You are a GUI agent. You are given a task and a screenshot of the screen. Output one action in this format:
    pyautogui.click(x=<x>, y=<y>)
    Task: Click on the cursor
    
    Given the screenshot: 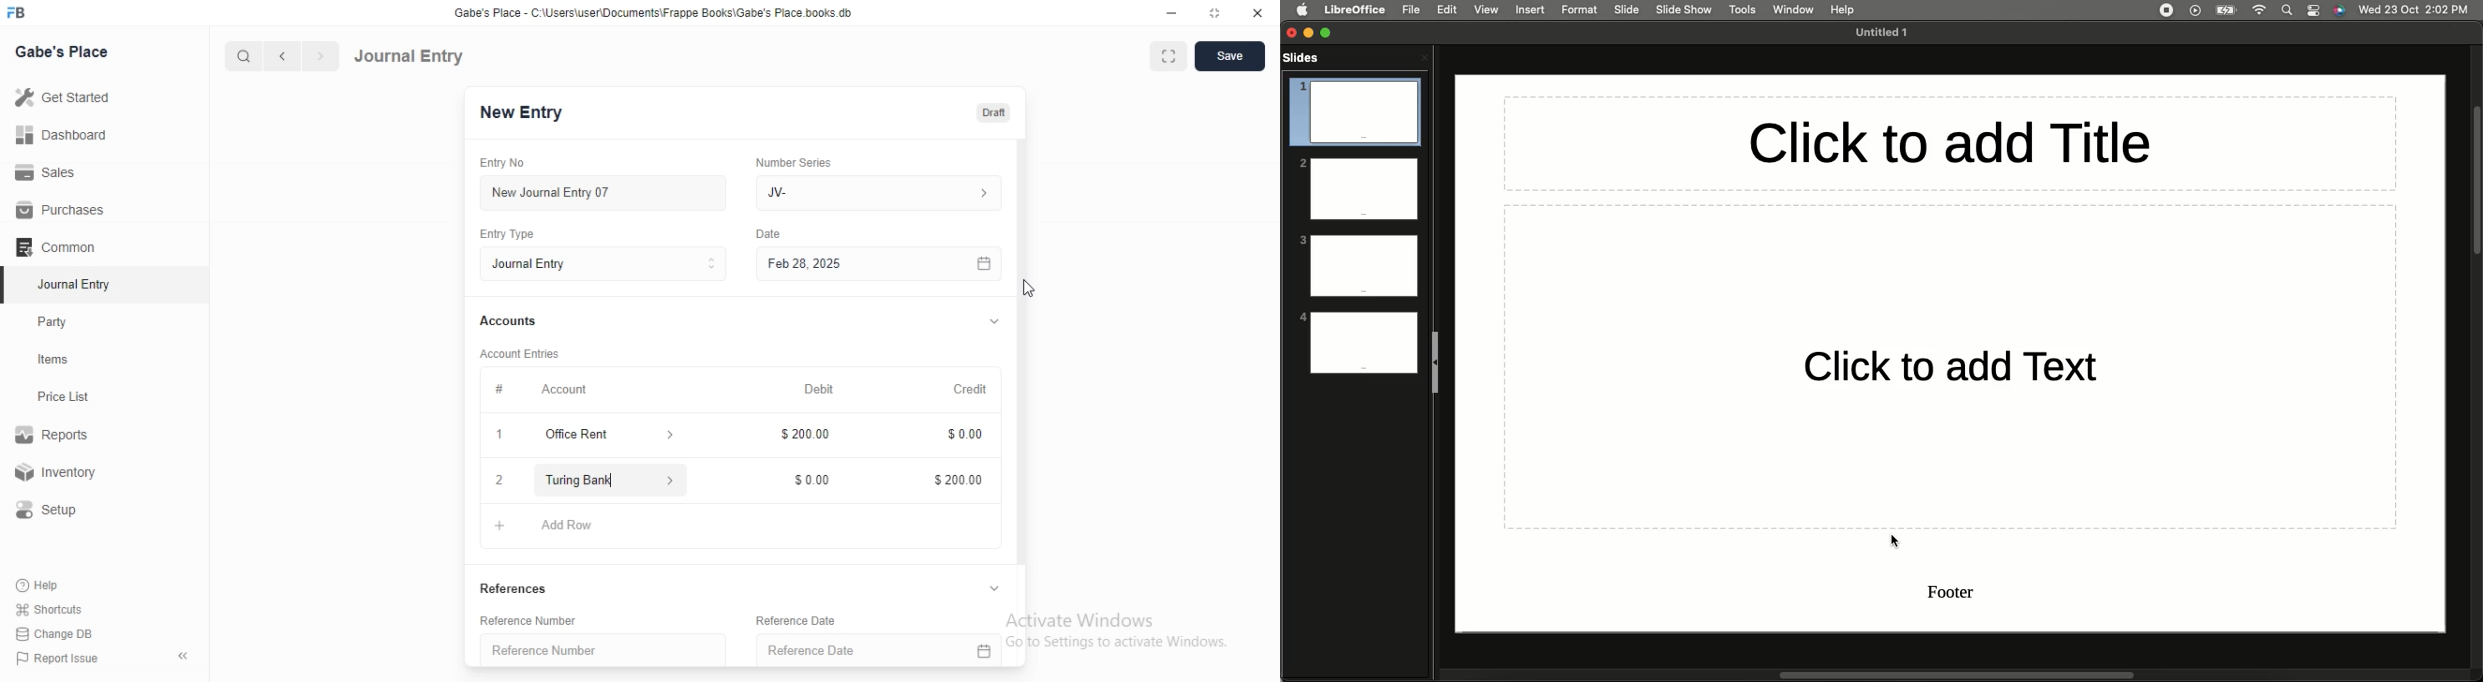 What is the action you would take?
    pyautogui.click(x=1037, y=287)
    